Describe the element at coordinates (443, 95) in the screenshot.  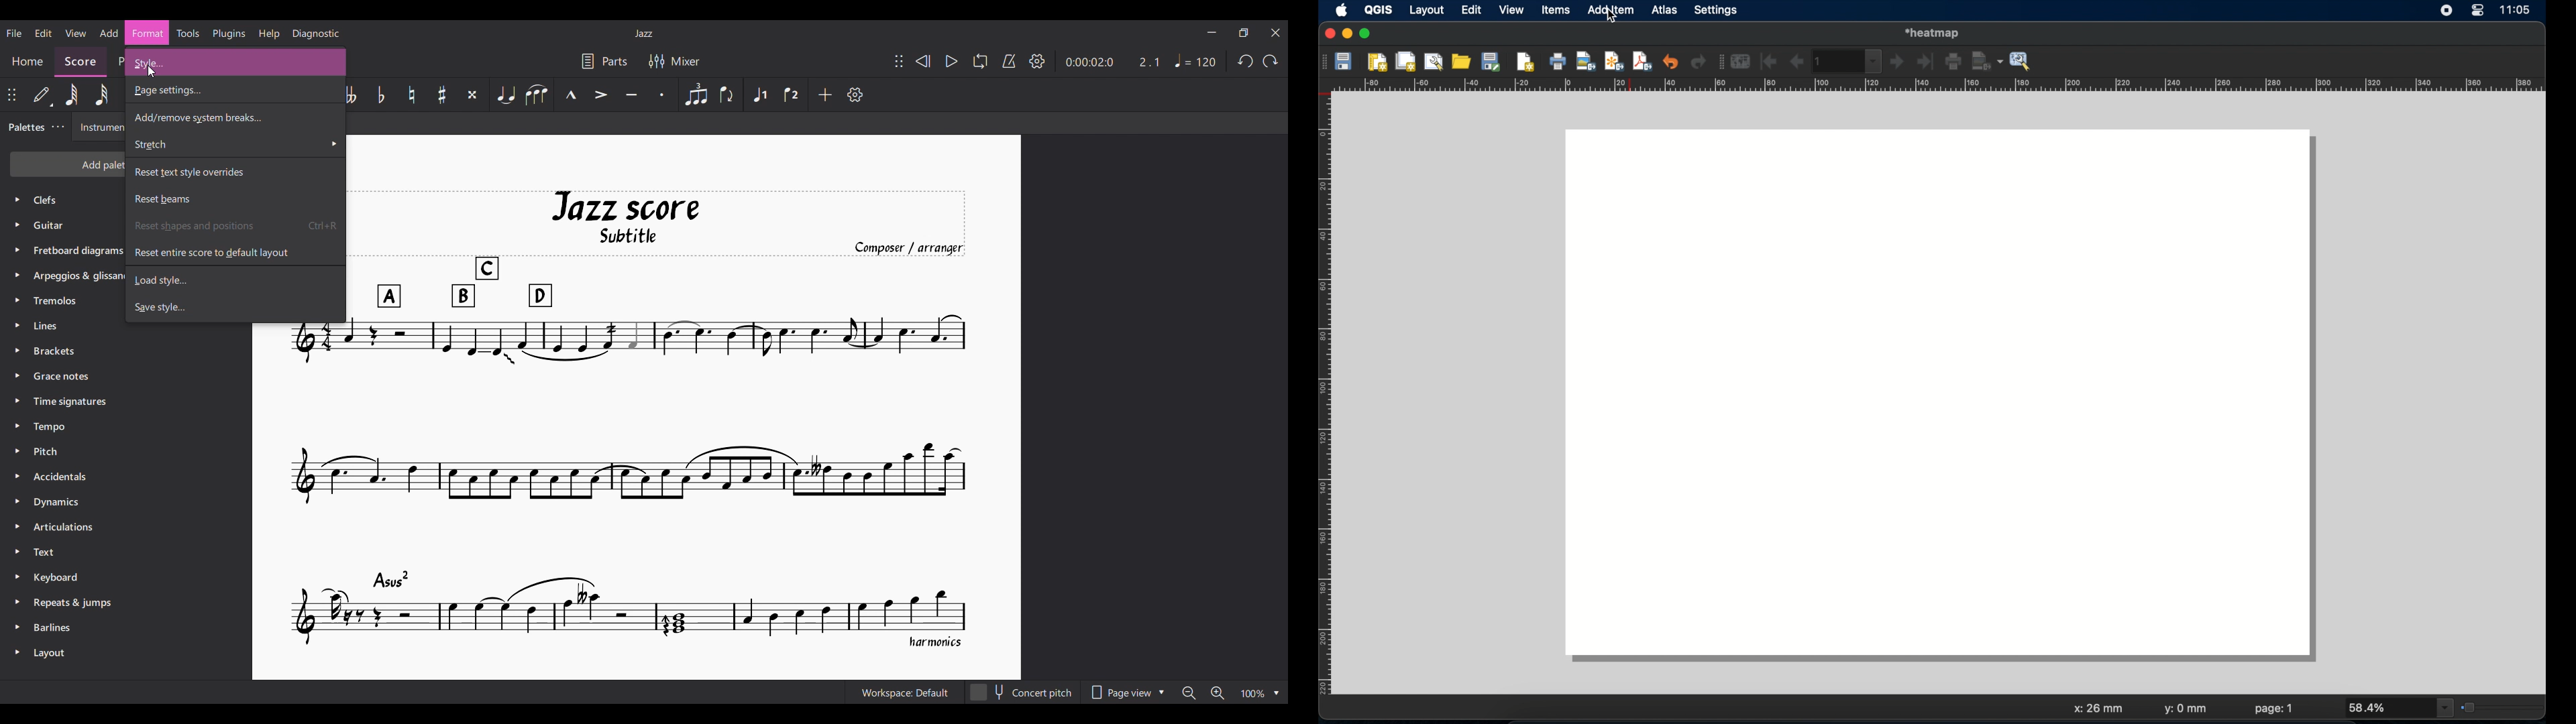
I see `Toggle sharp` at that location.